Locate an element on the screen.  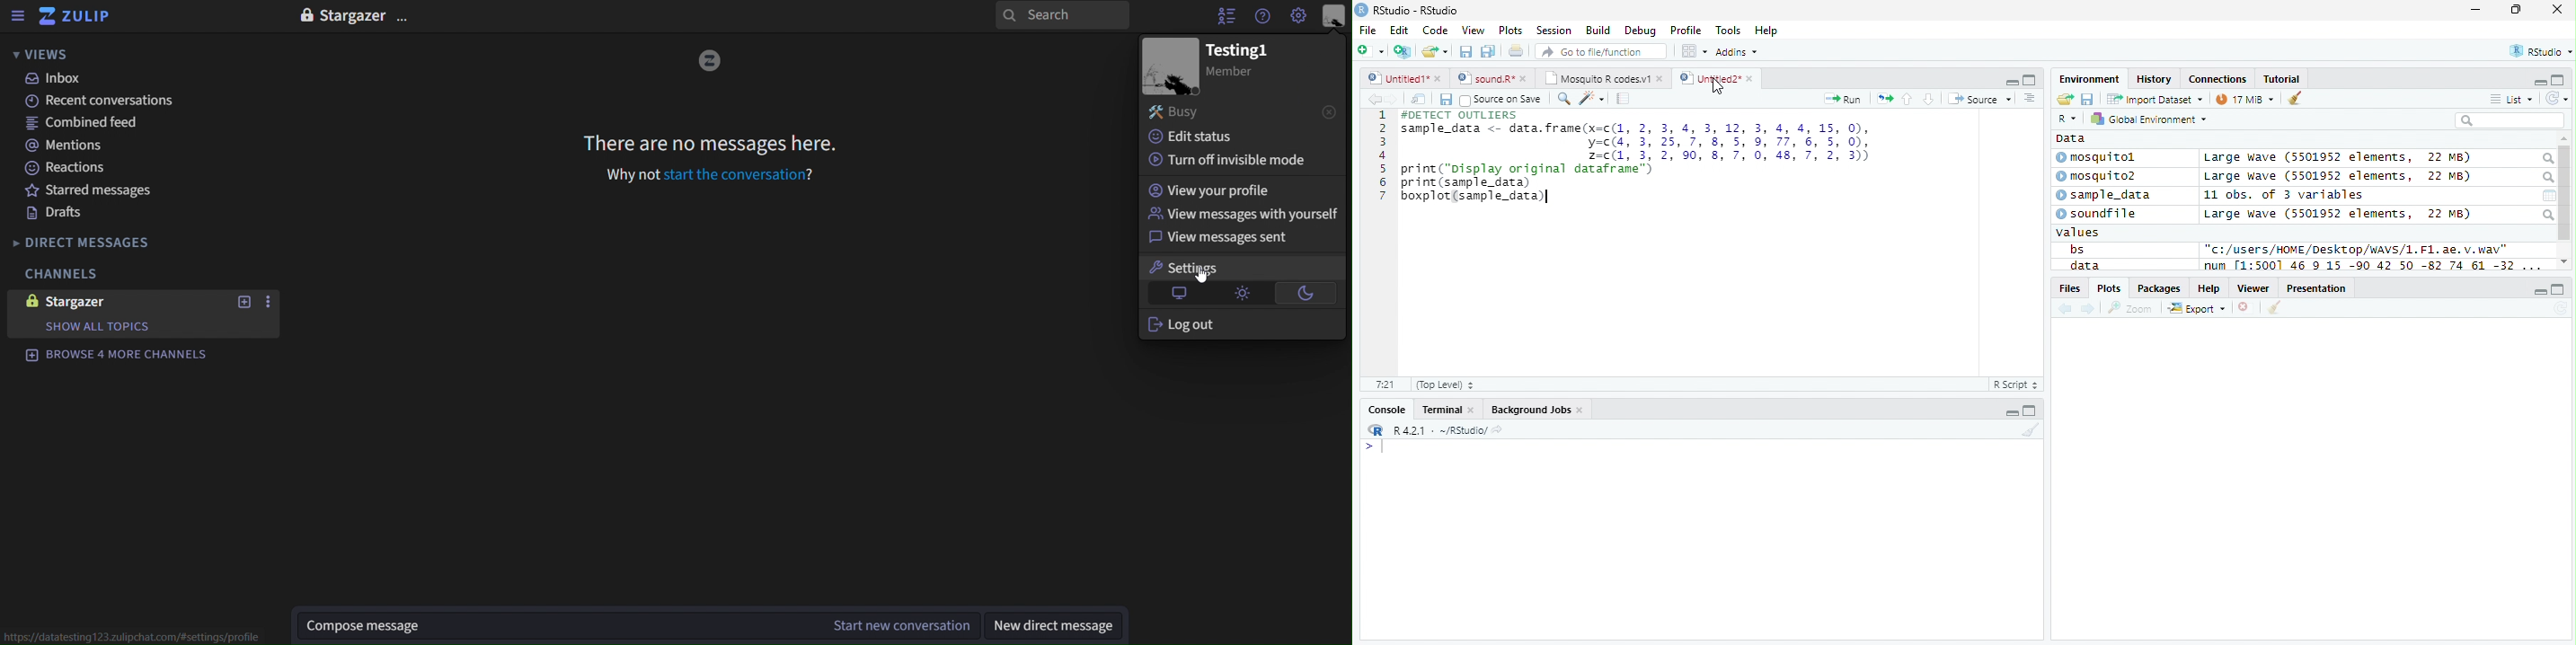
light is located at coordinates (1243, 294).